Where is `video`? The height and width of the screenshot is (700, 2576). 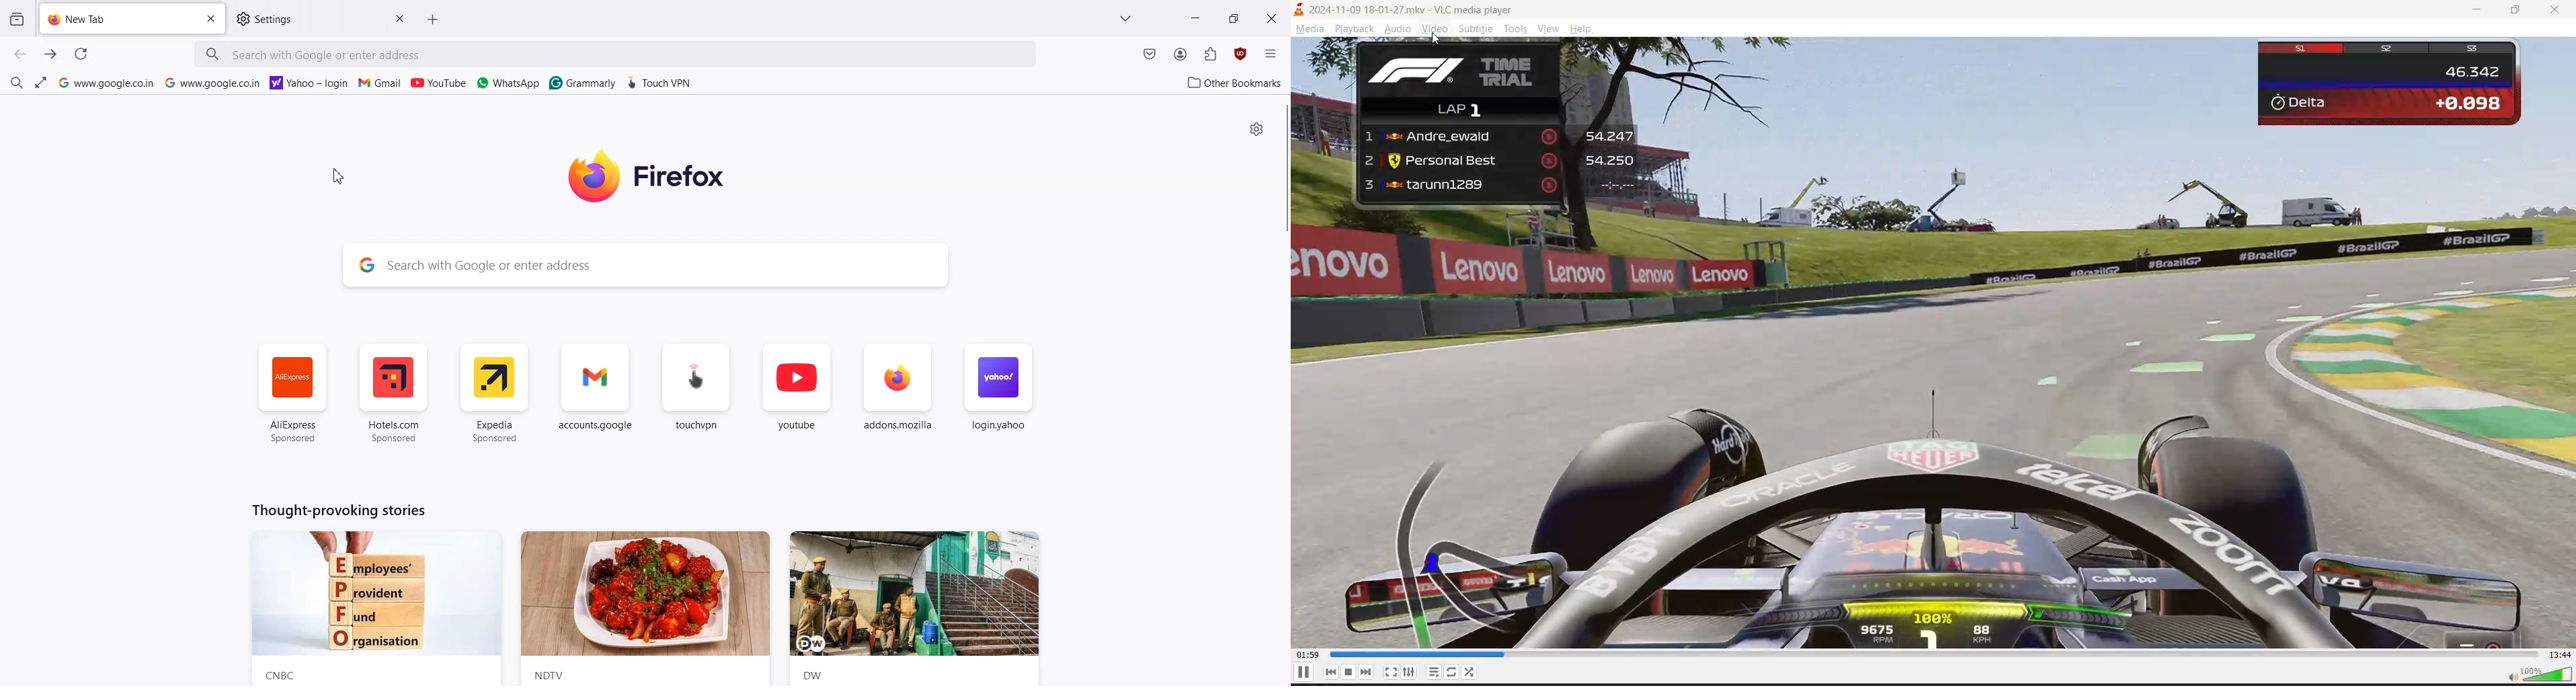 video is located at coordinates (1934, 343).